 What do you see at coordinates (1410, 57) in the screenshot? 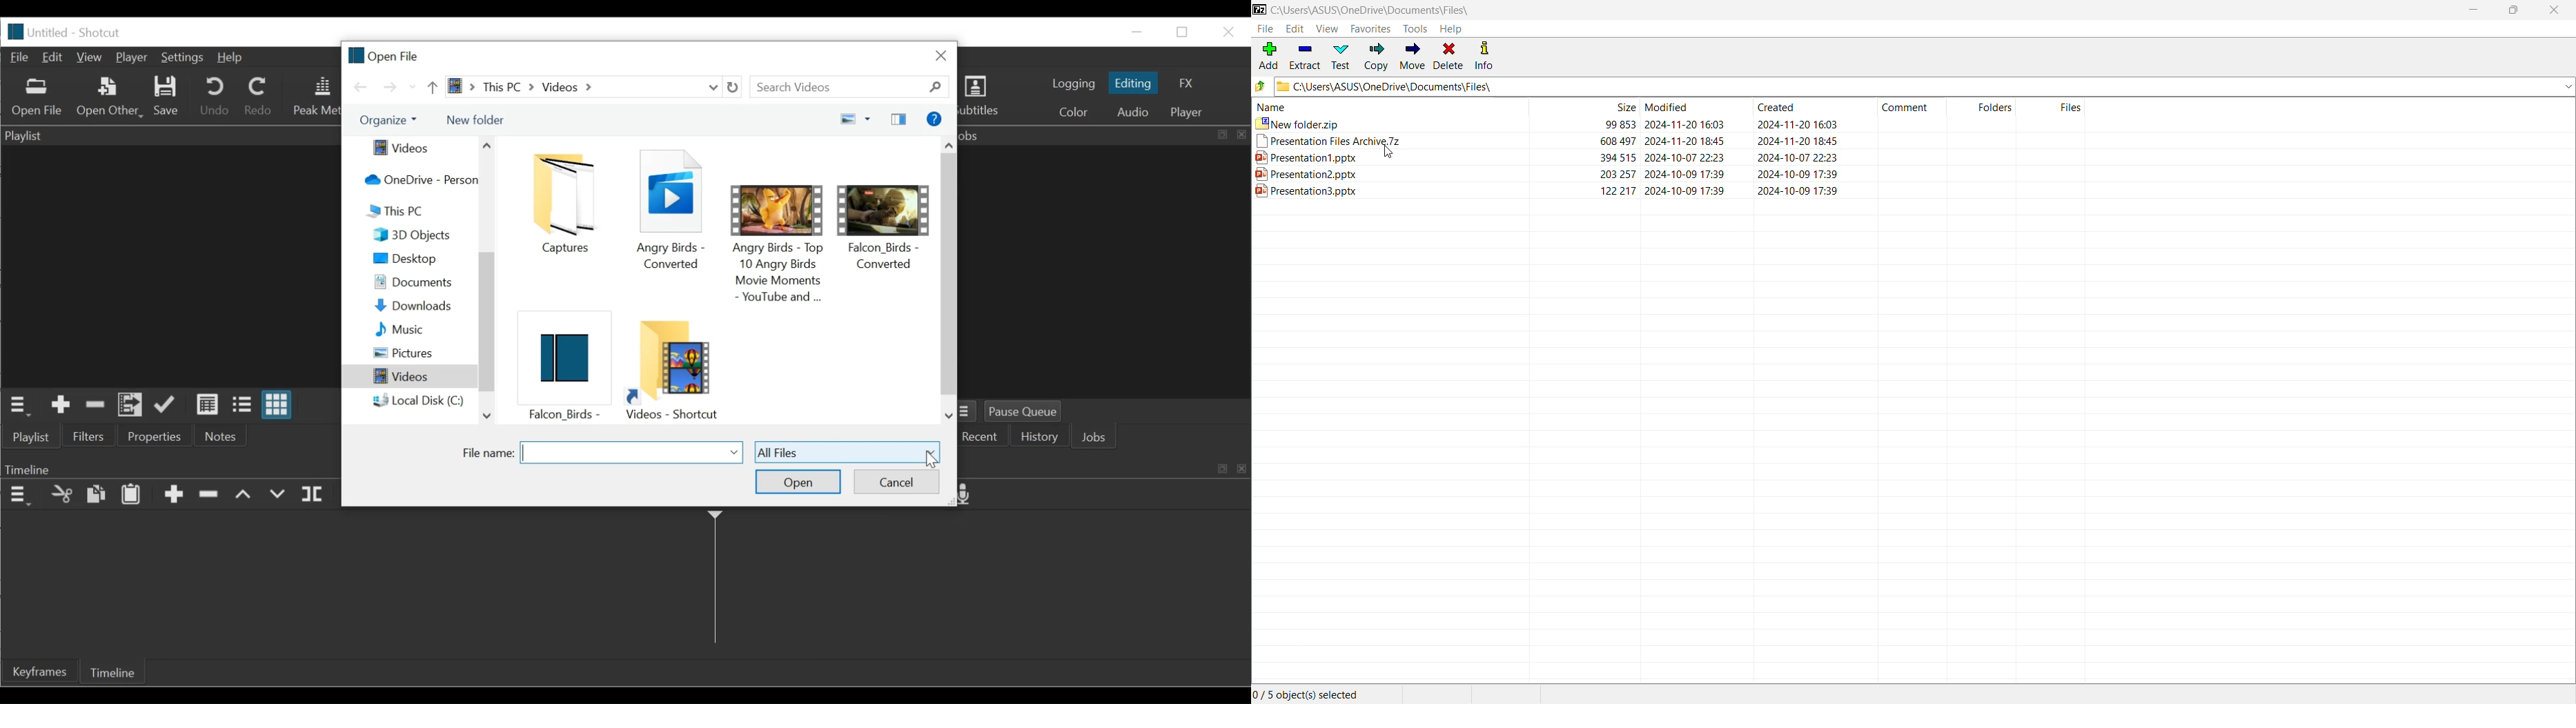
I see `Move` at bounding box center [1410, 57].